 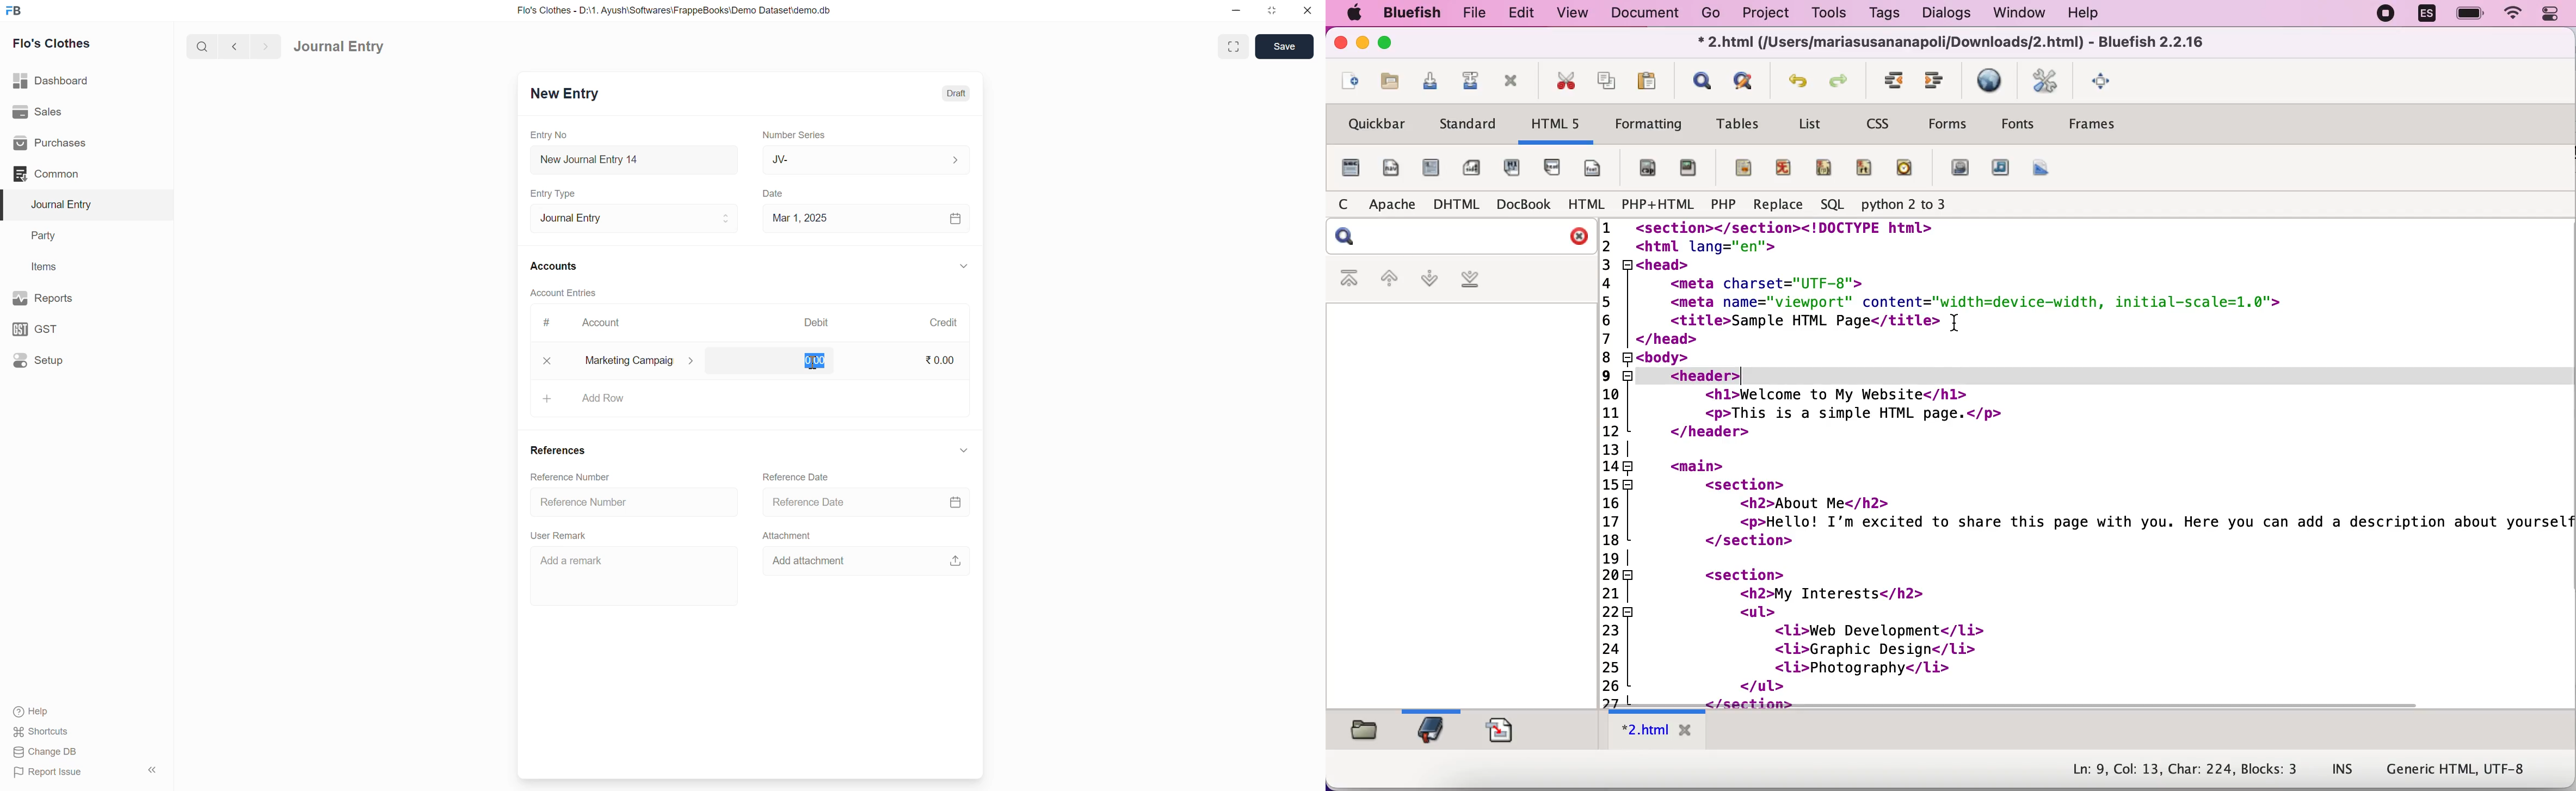 What do you see at coordinates (956, 561) in the screenshot?
I see `upload` at bounding box center [956, 561].